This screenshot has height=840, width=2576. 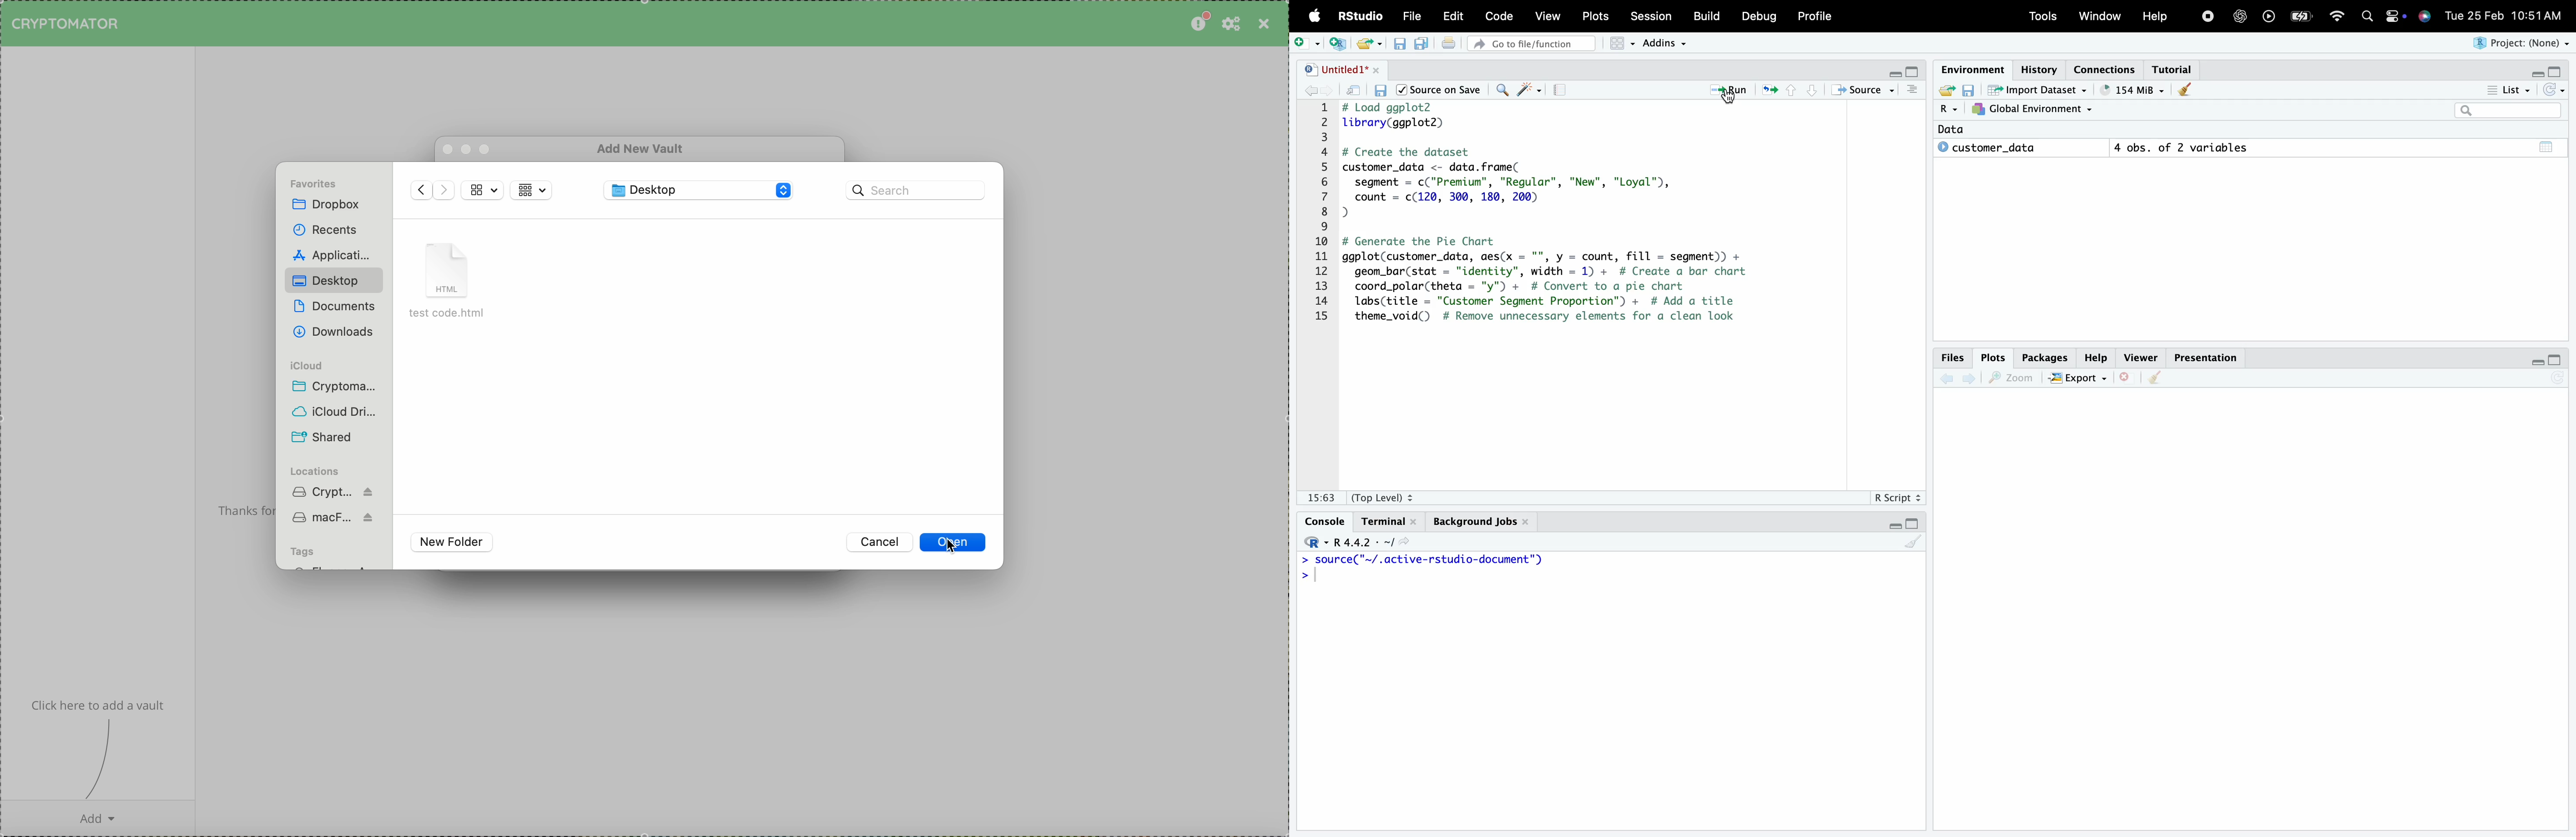 I want to click on minimise, so click(x=1890, y=70).